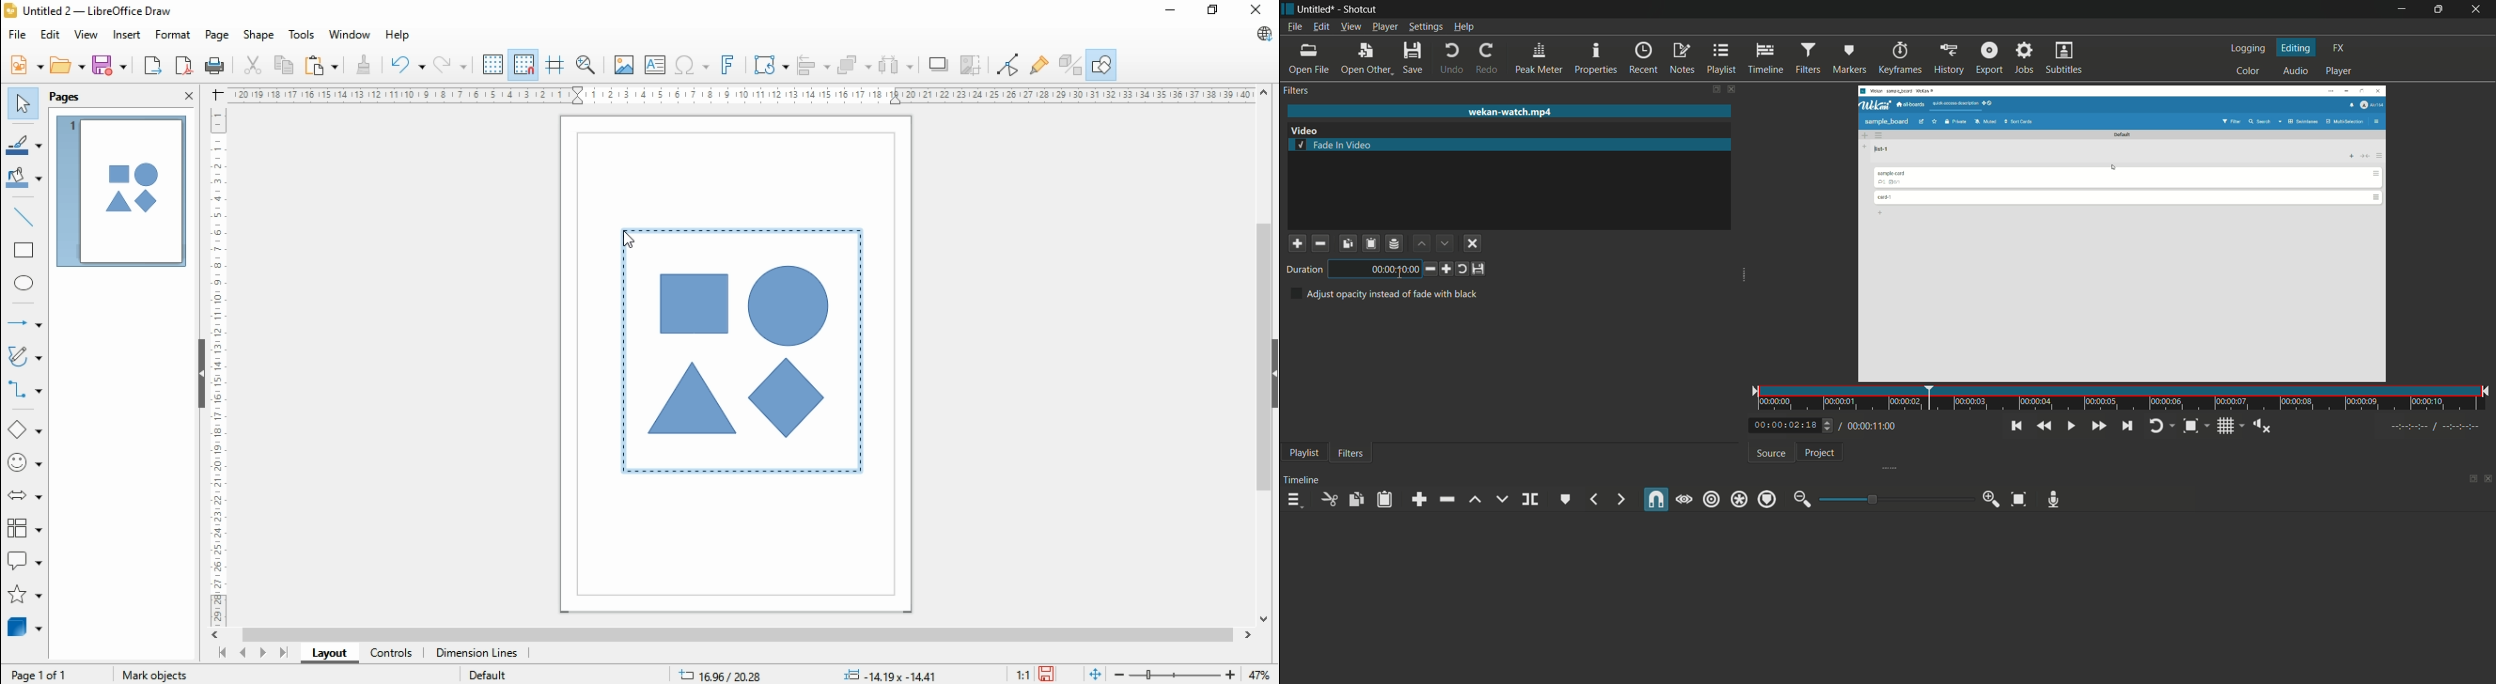  What do you see at coordinates (216, 36) in the screenshot?
I see `page` at bounding box center [216, 36].